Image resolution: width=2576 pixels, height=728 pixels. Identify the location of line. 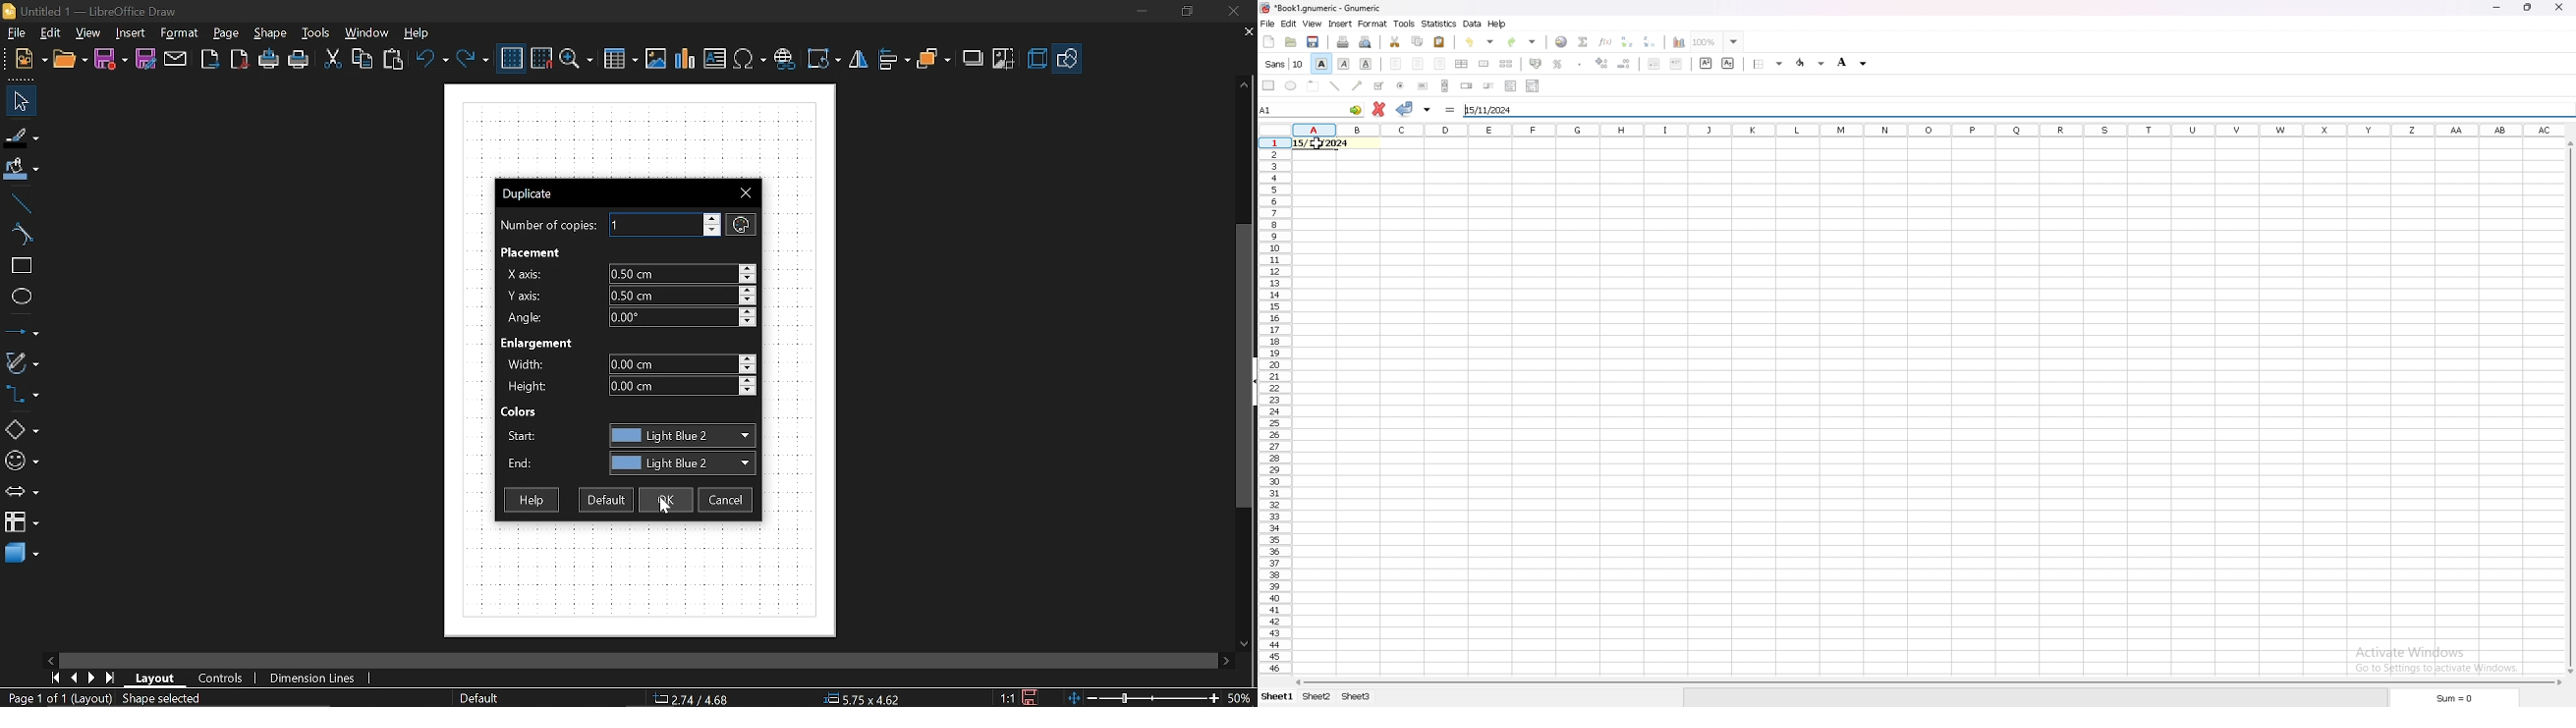
(1336, 86).